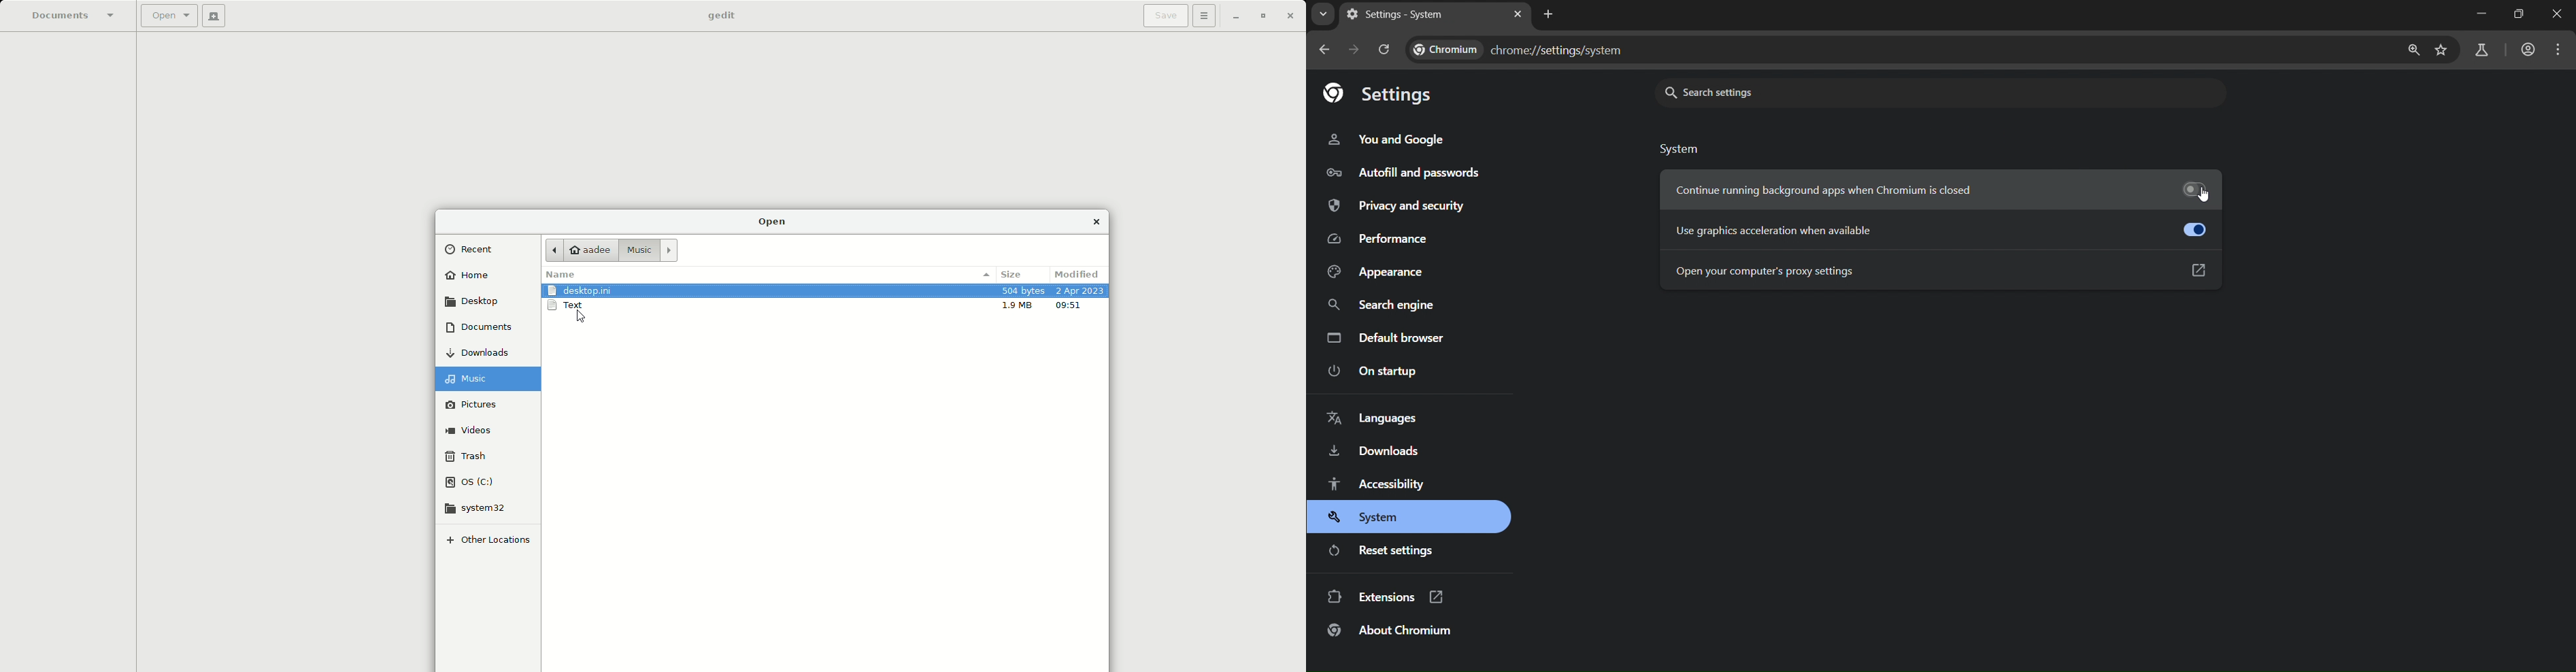  Describe the element at coordinates (1405, 206) in the screenshot. I see `privacy and security` at that location.